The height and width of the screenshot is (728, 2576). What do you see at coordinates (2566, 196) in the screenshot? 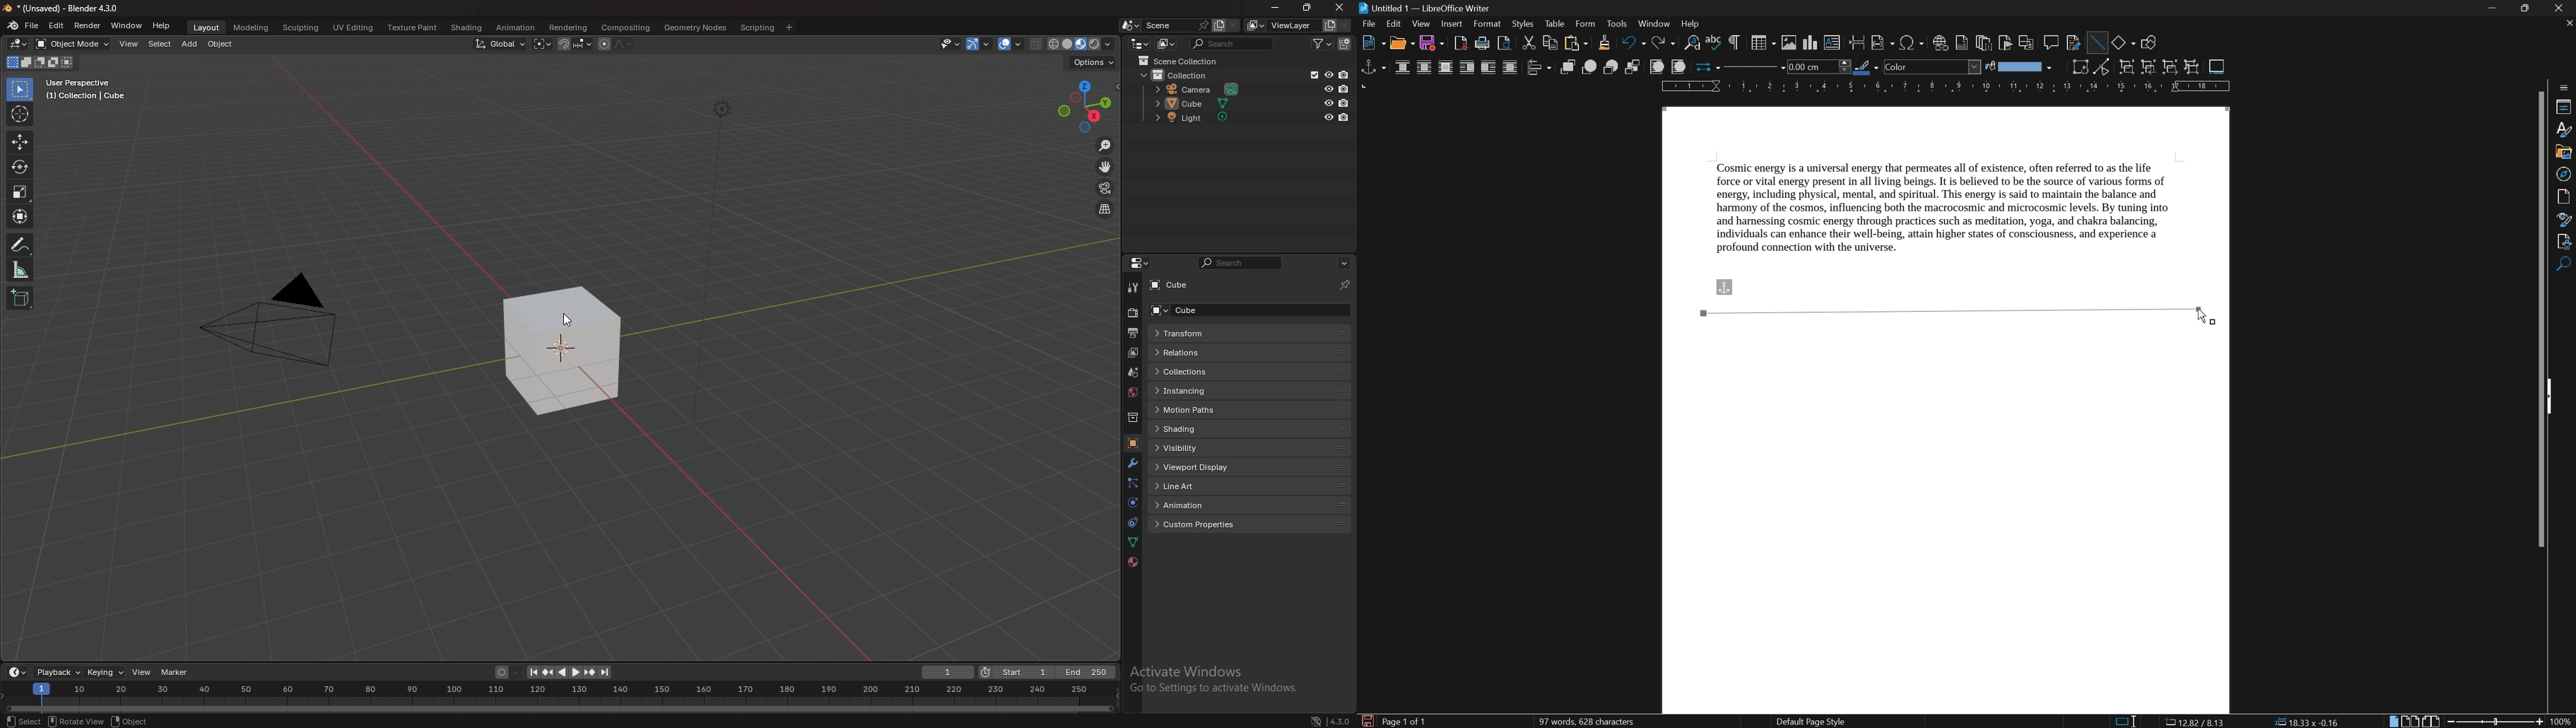
I see `page` at bounding box center [2566, 196].